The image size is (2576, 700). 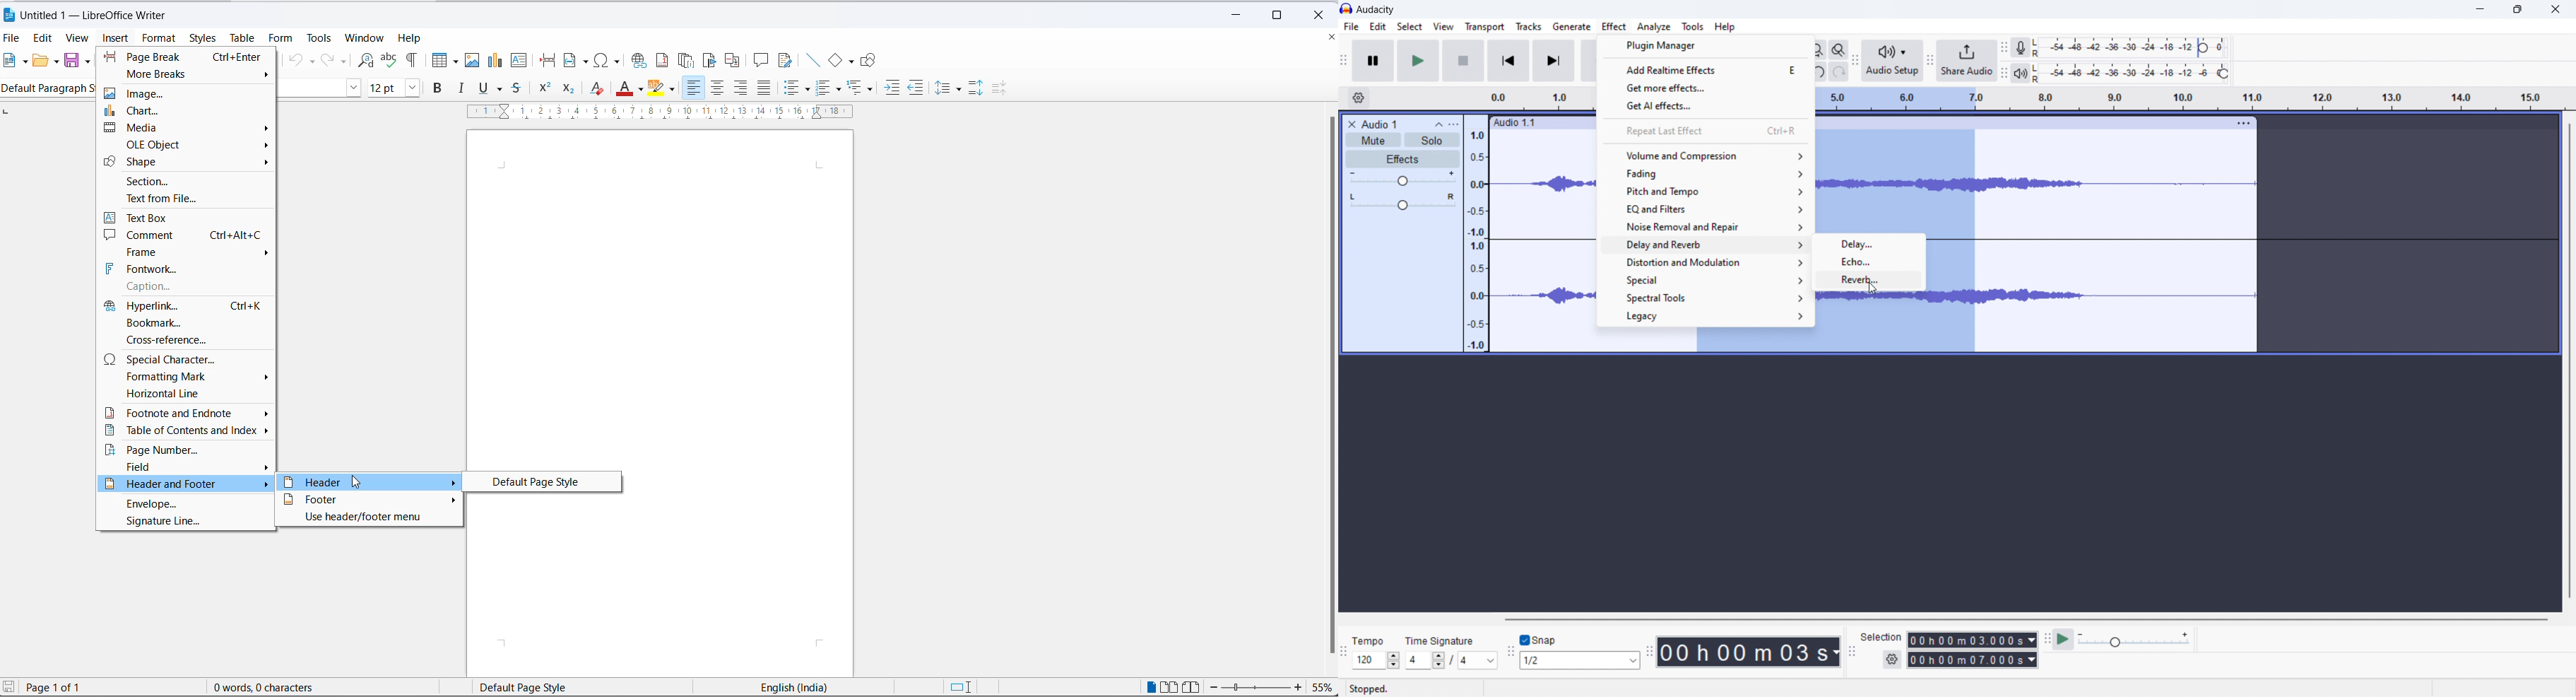 What do you see at coordinates (1704, 208) in the screenshot?
I see `eq and filters` at bounding box center [1704, 208].